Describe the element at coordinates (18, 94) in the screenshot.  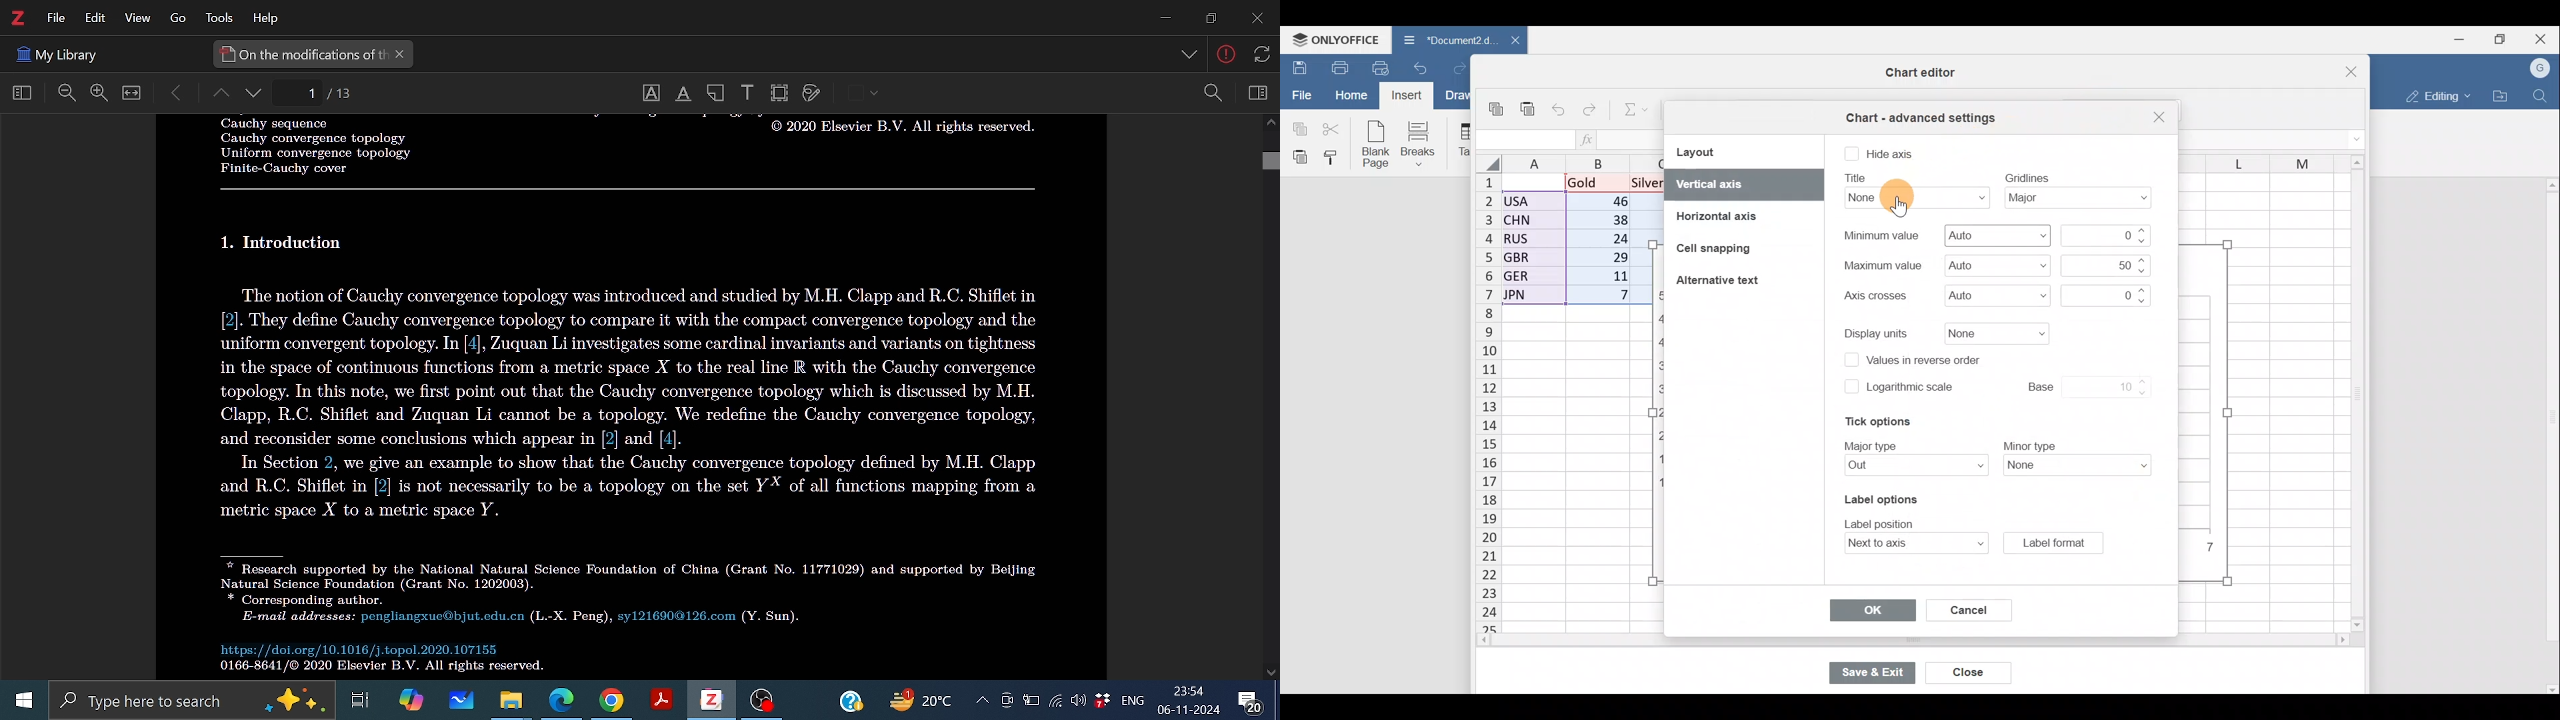
I see `Home view` at that location.